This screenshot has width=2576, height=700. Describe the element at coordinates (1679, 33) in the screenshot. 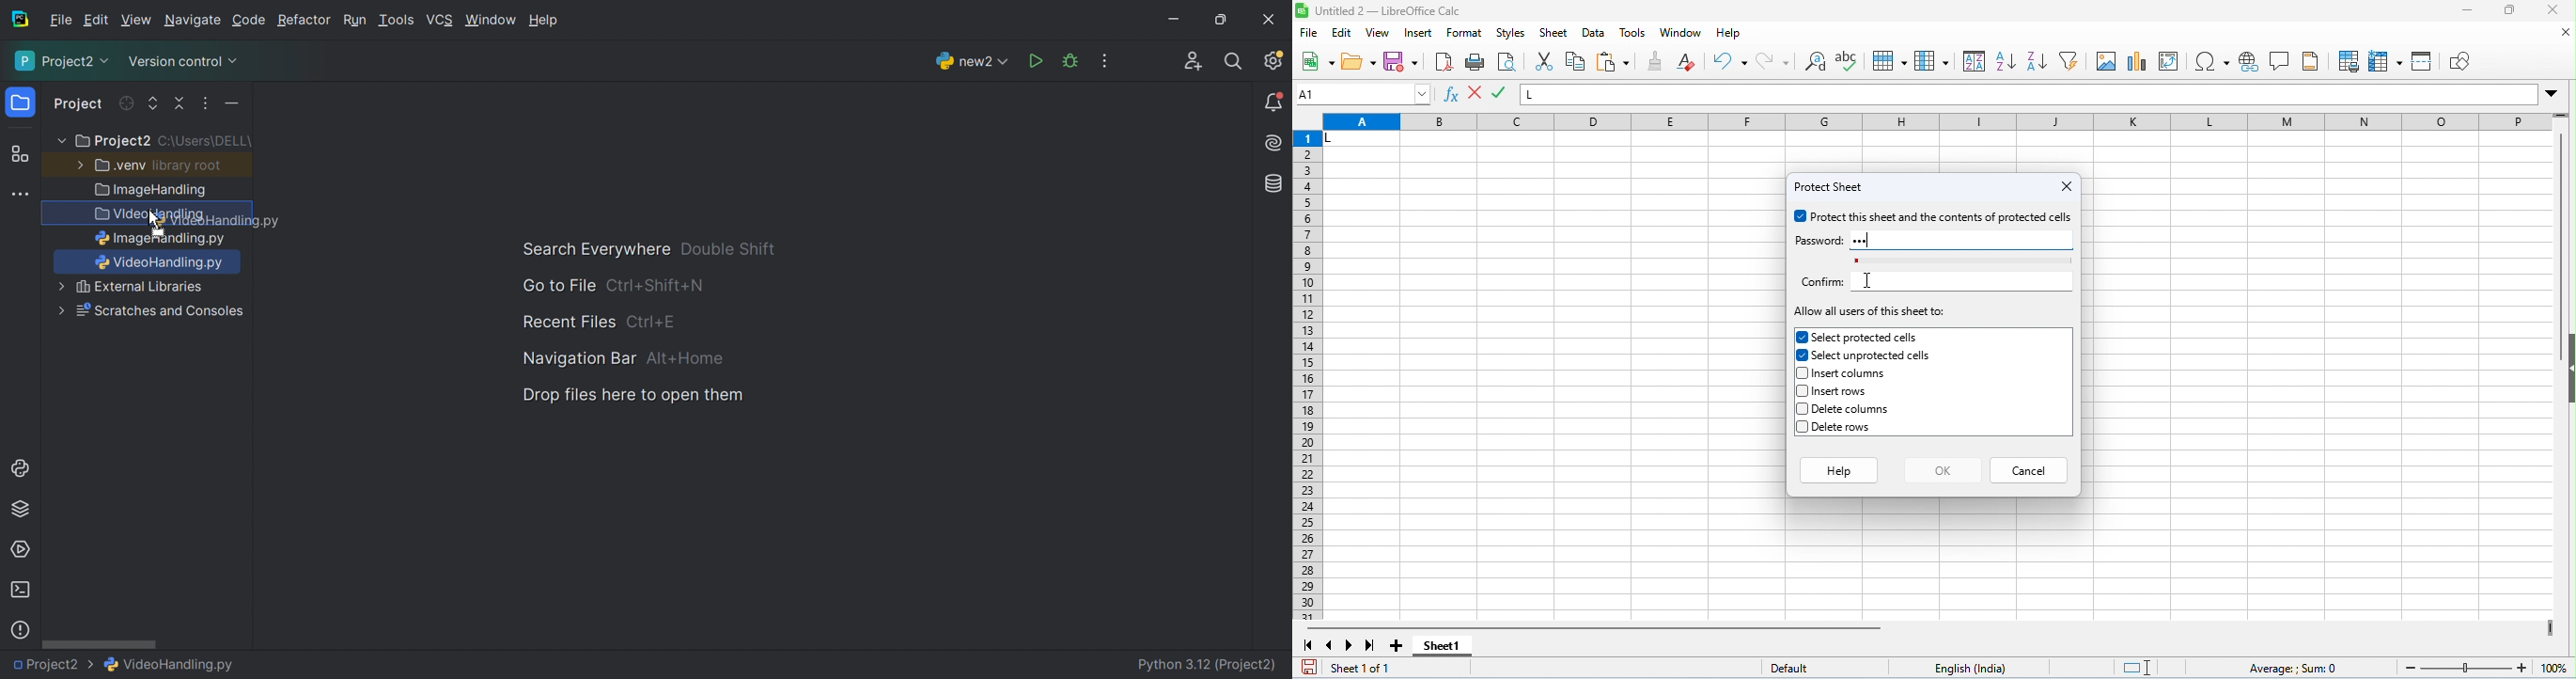

I see `window` at that location.